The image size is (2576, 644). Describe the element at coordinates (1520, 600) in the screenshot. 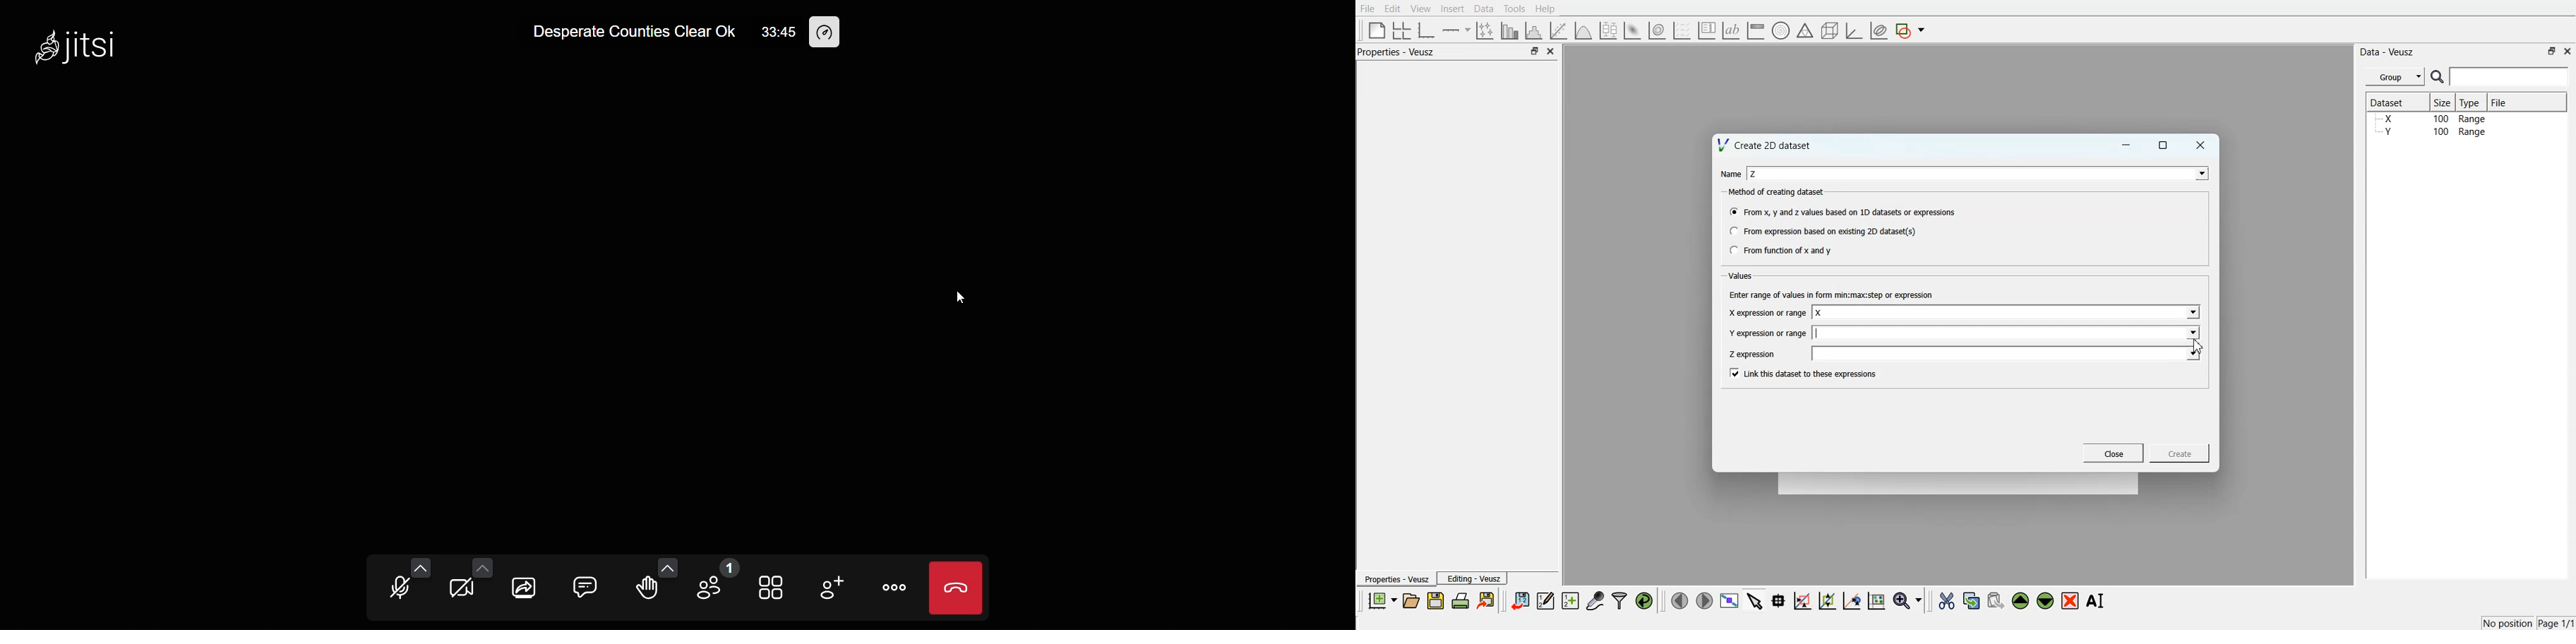

I see `Import dataset from veusz` at that location.